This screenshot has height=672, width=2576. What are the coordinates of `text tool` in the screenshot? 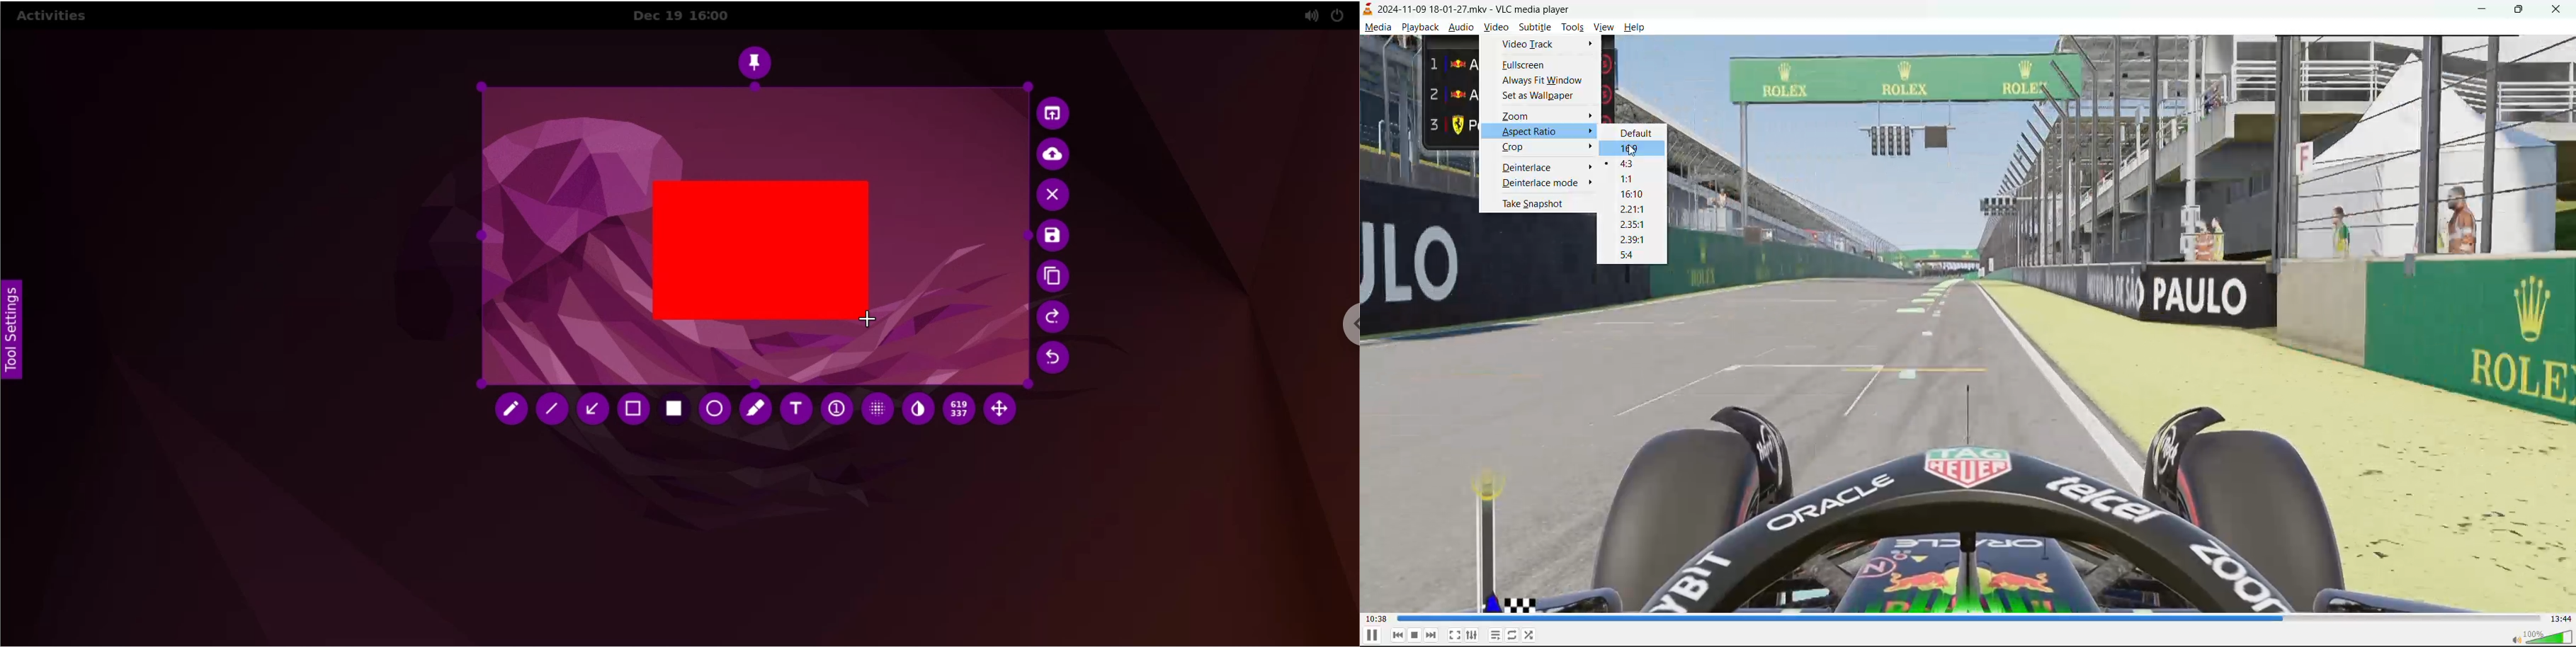 It's located at (795, 410).